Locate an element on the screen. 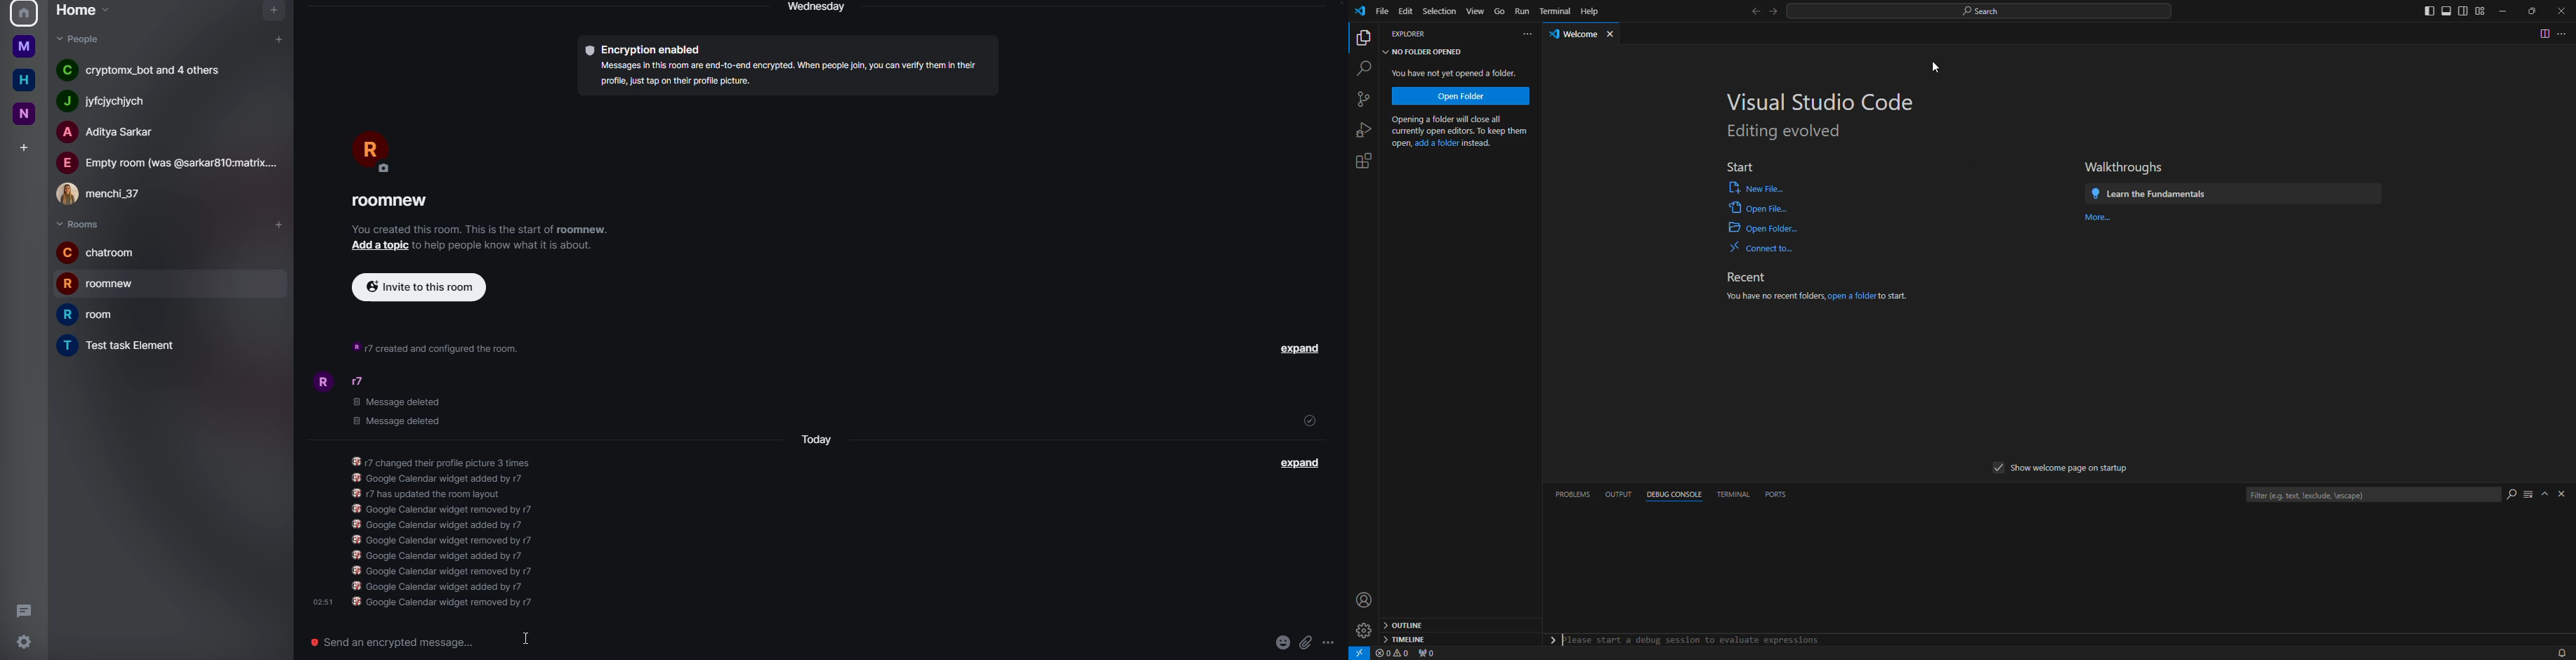 The height and width of the screenshot is (672, 2576). info is located at coordinates (438, 345).